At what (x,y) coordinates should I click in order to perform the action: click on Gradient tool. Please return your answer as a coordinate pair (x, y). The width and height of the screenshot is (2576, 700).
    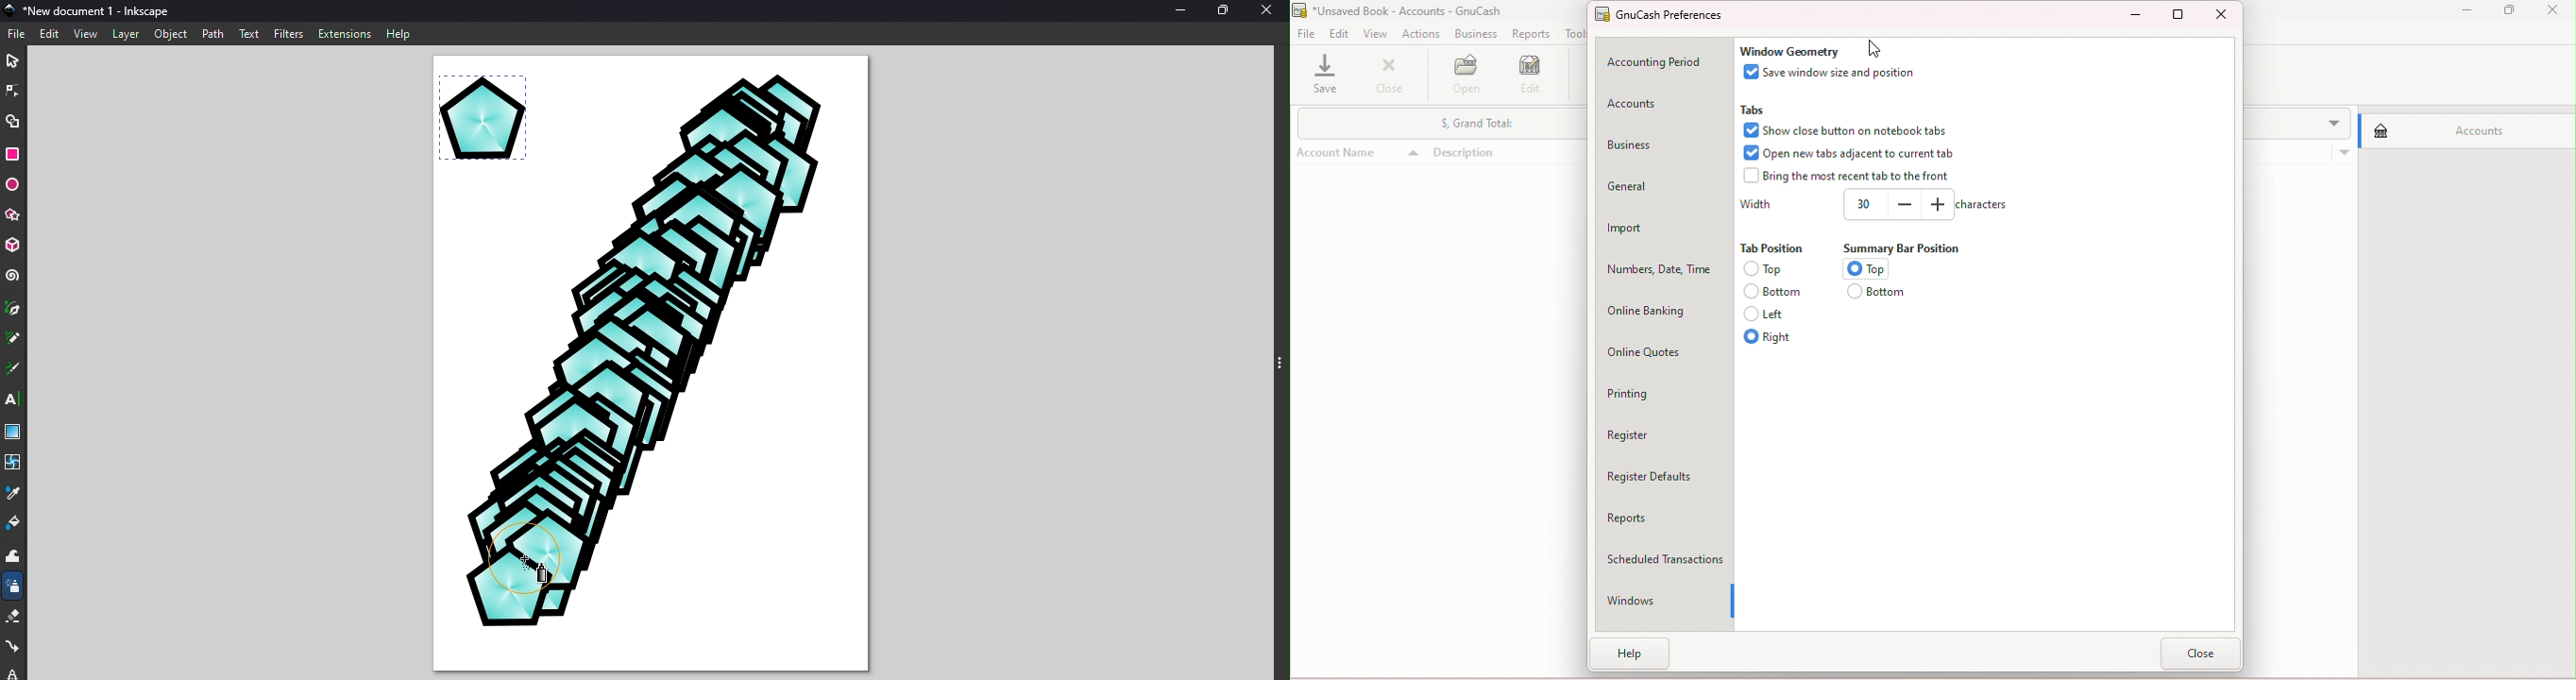
    Looking at the image, I should click on (13, 431).